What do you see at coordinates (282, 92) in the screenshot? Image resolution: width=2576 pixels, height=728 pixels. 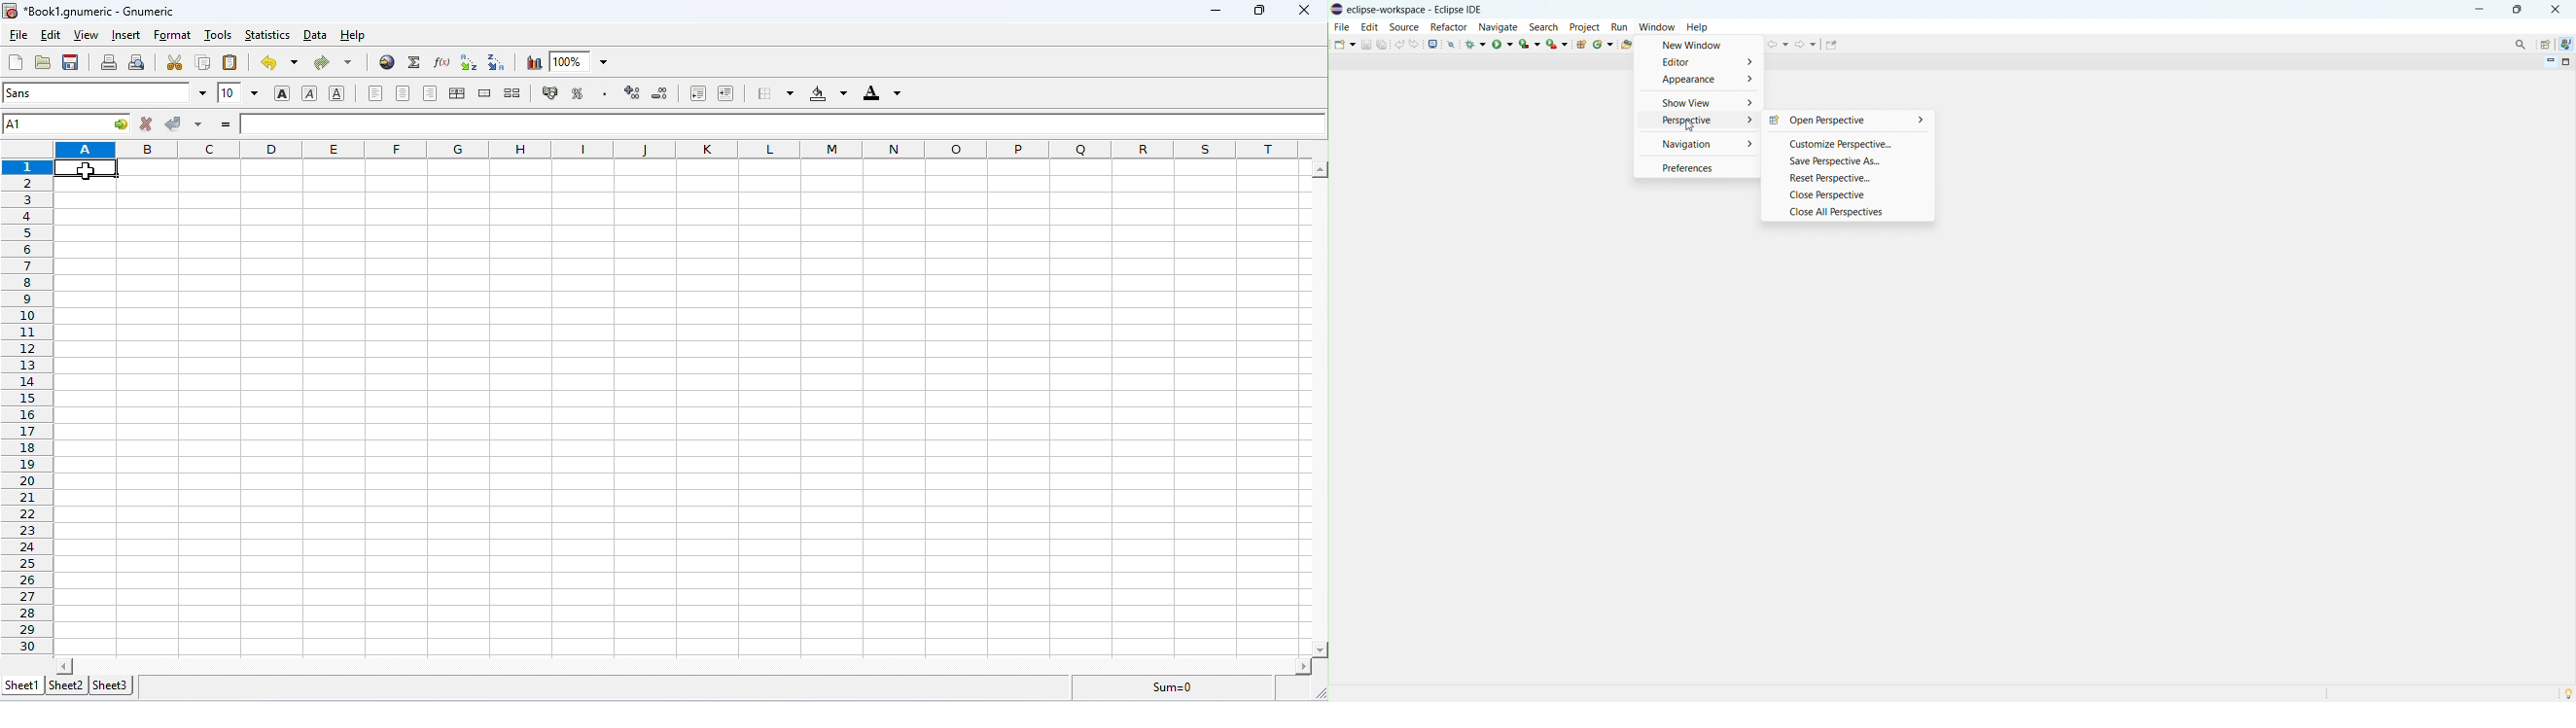 I see `bold` at bounding box center [282, 92].